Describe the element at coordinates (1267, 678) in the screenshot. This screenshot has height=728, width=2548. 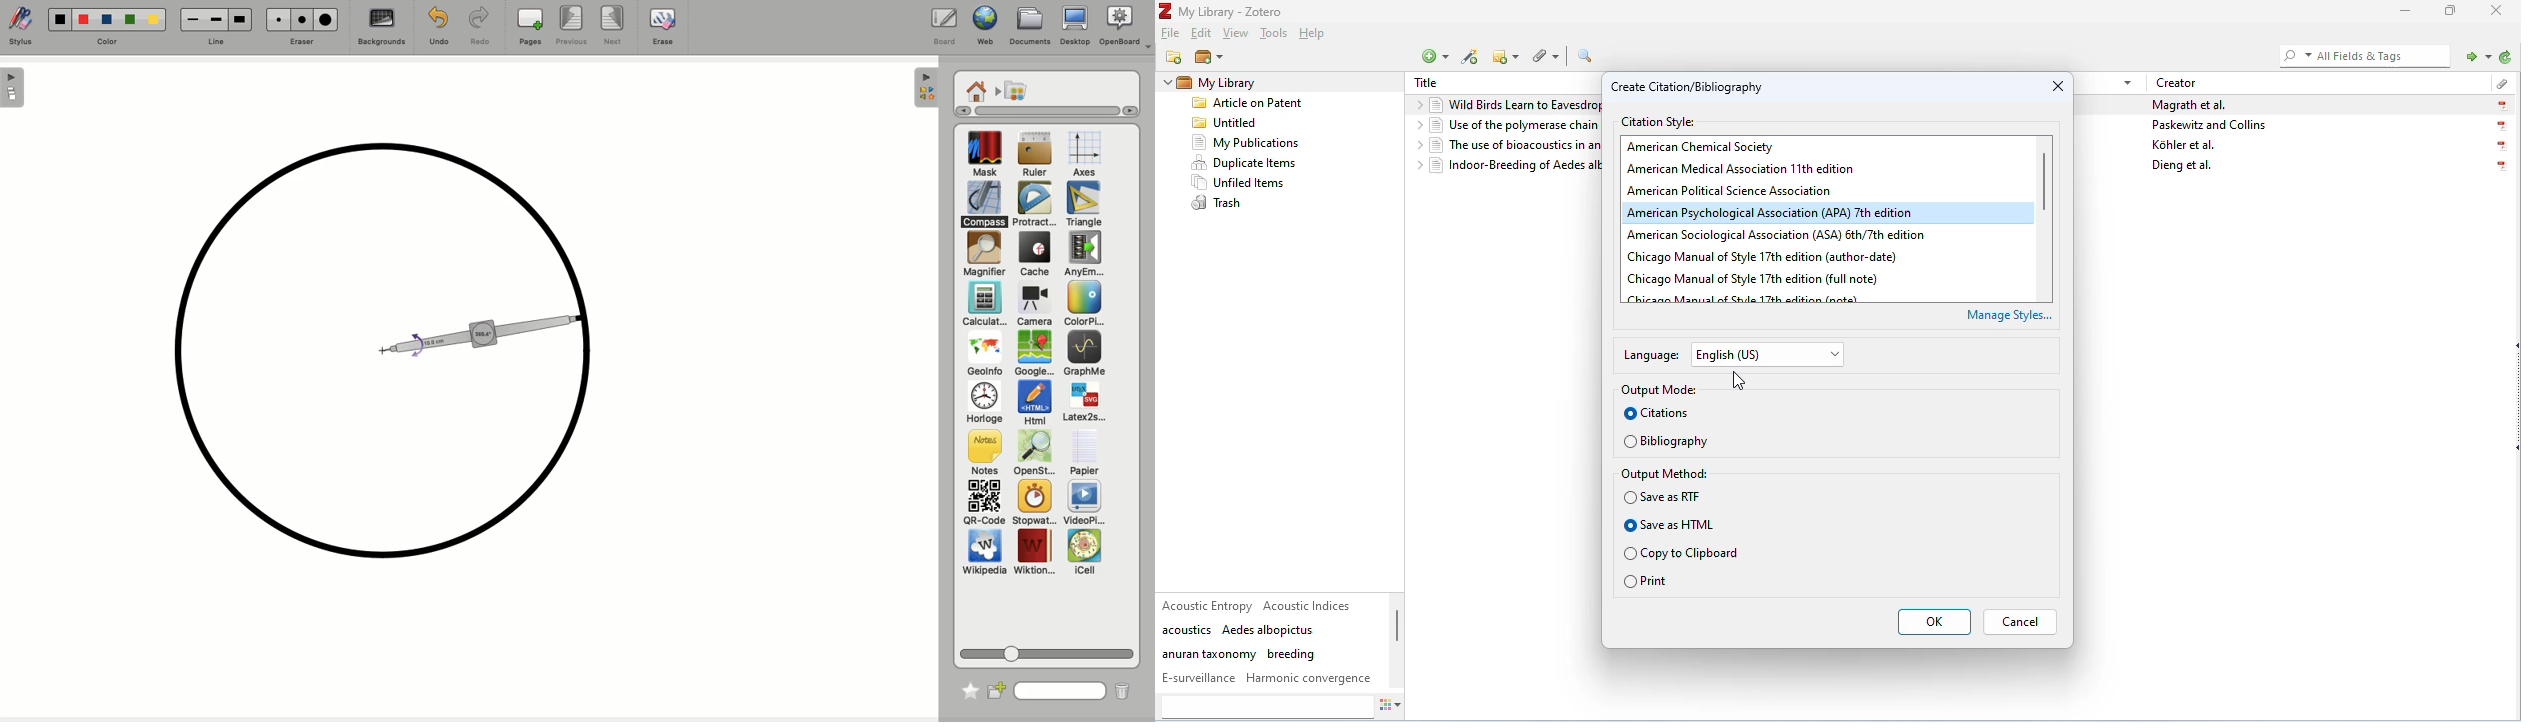
I see `E surveniance Harmonic convergence` at that location.